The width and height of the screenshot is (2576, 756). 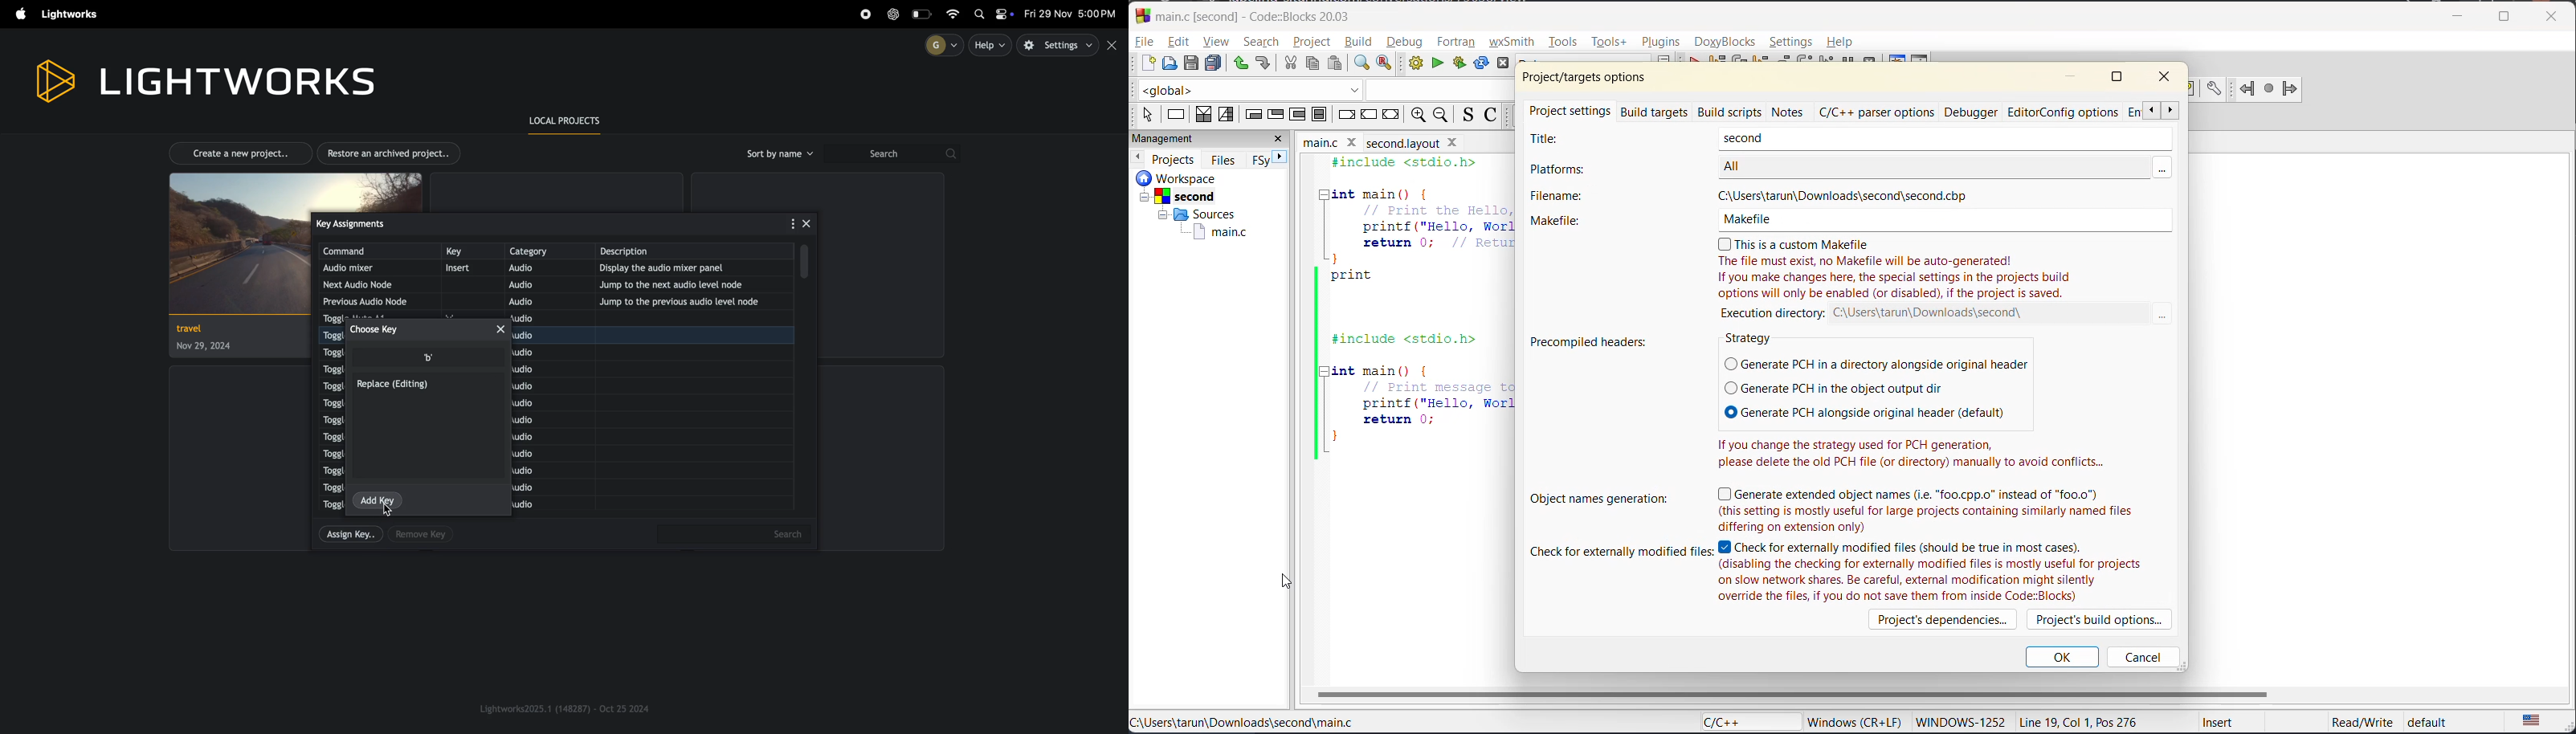 What do you see at coordinates (1003, 85) in the screenshot?
I see `description` at bounding box center [1003, 85].